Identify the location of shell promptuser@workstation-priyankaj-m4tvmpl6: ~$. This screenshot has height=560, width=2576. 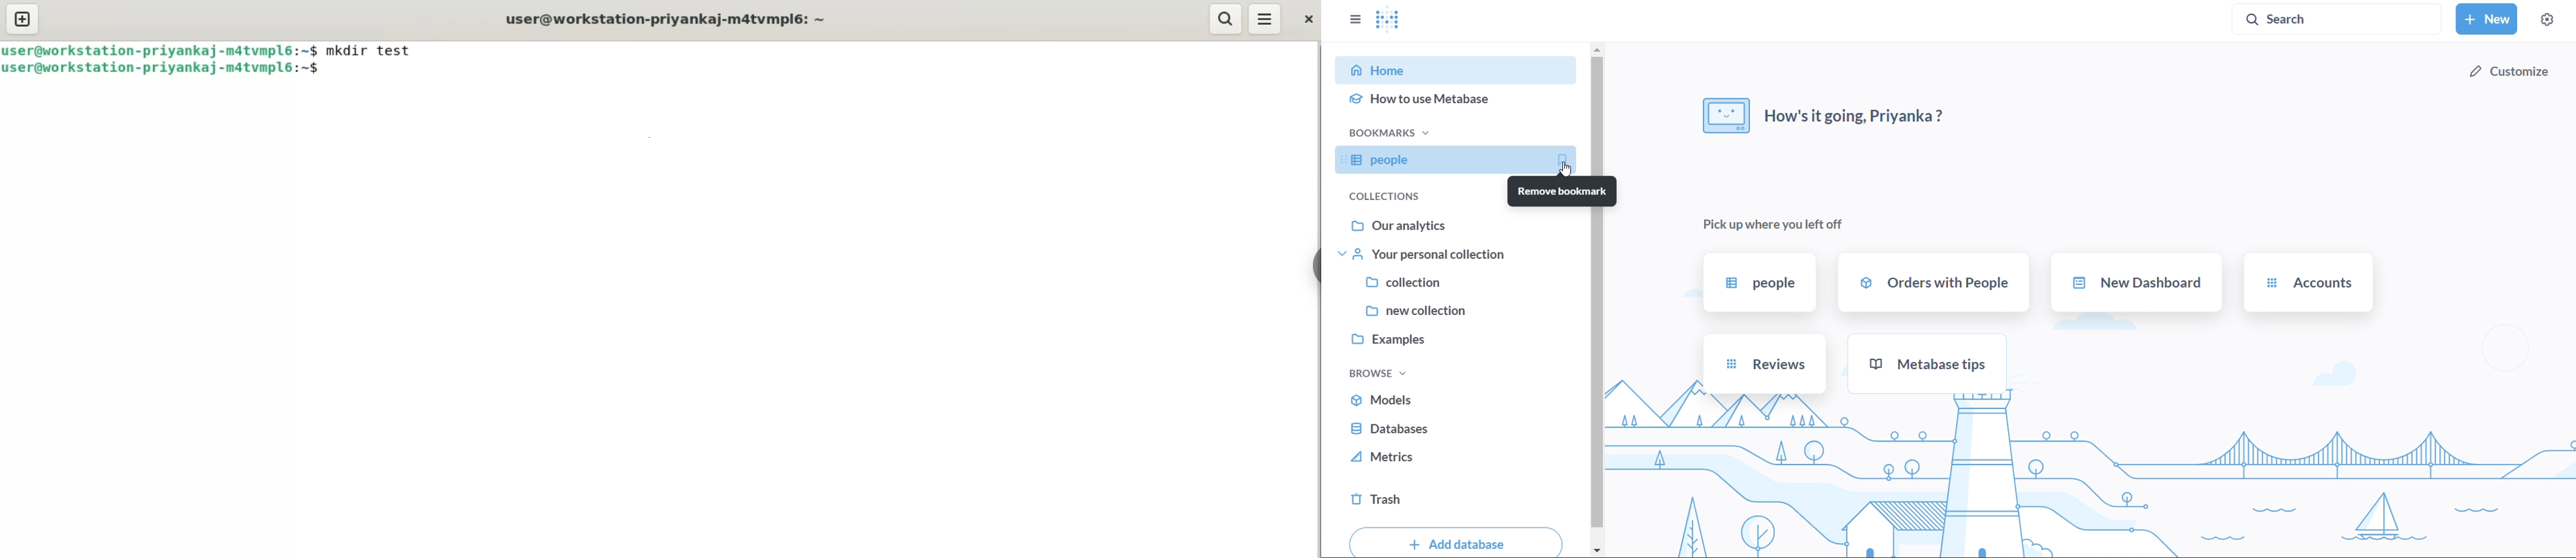
(166, 69).